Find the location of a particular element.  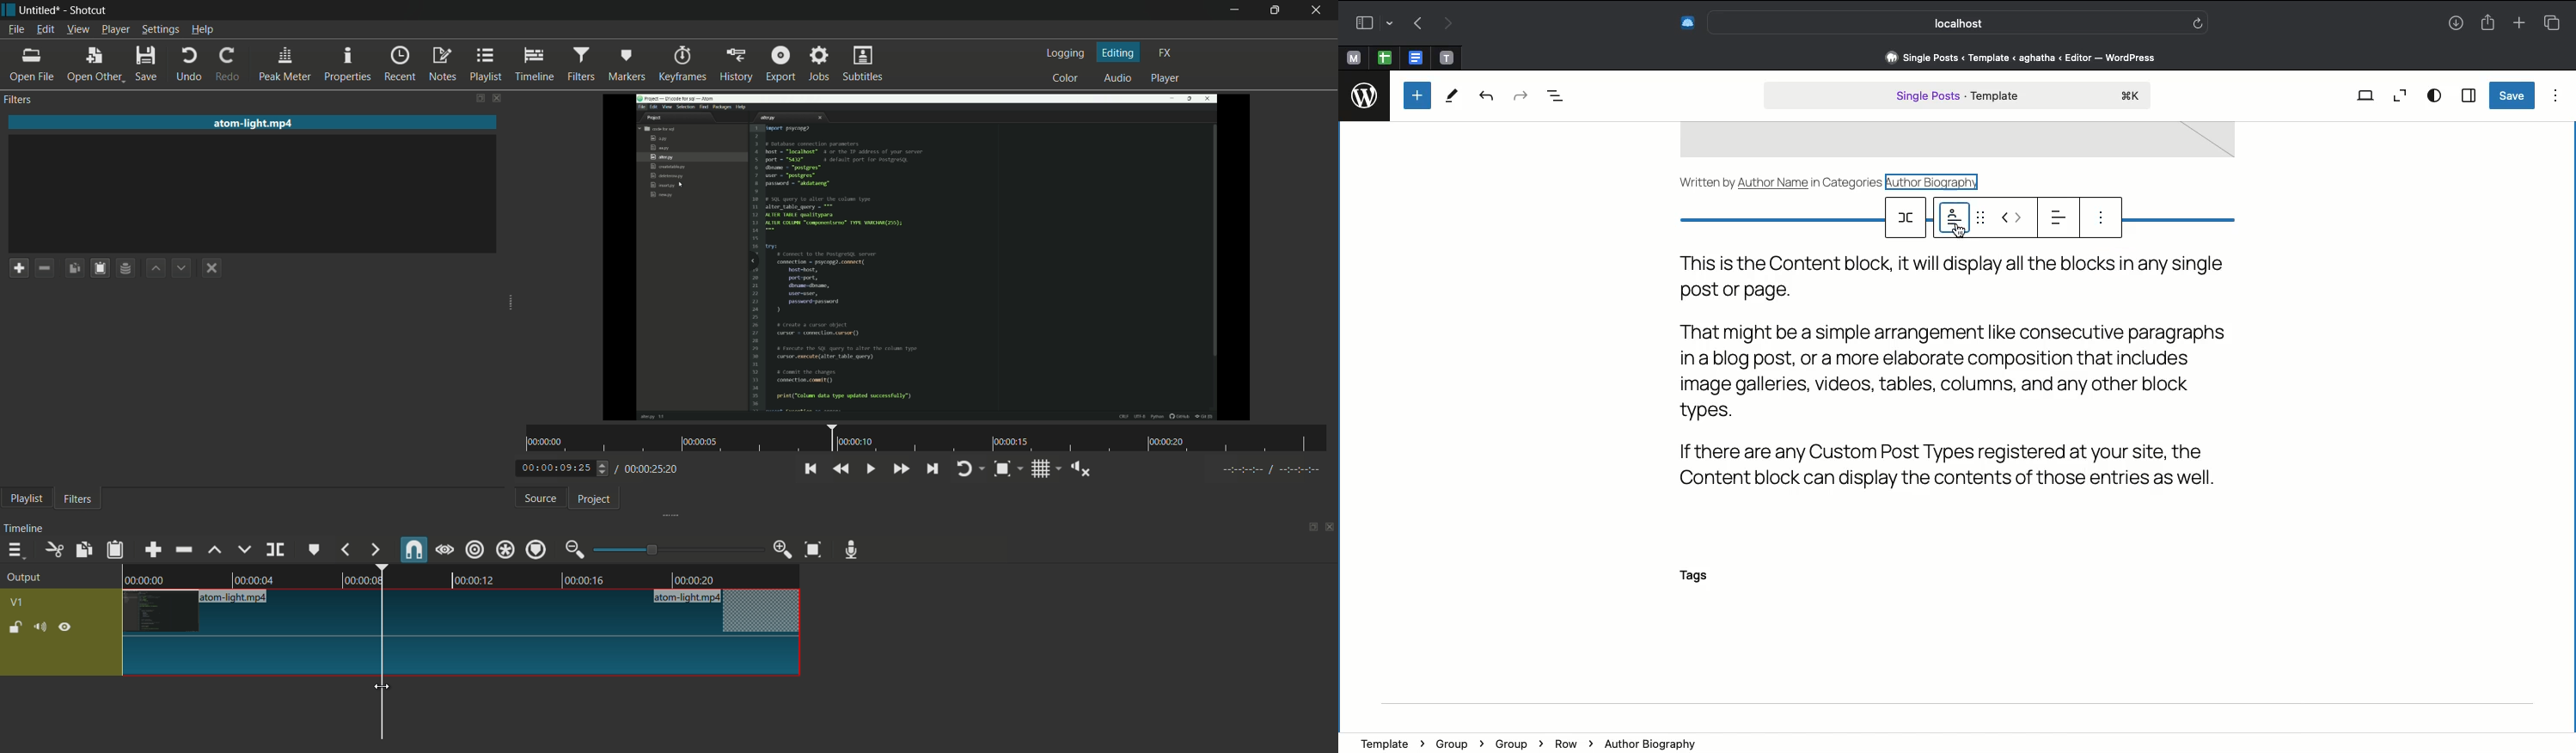

image is located at coordinates (1956, 142).